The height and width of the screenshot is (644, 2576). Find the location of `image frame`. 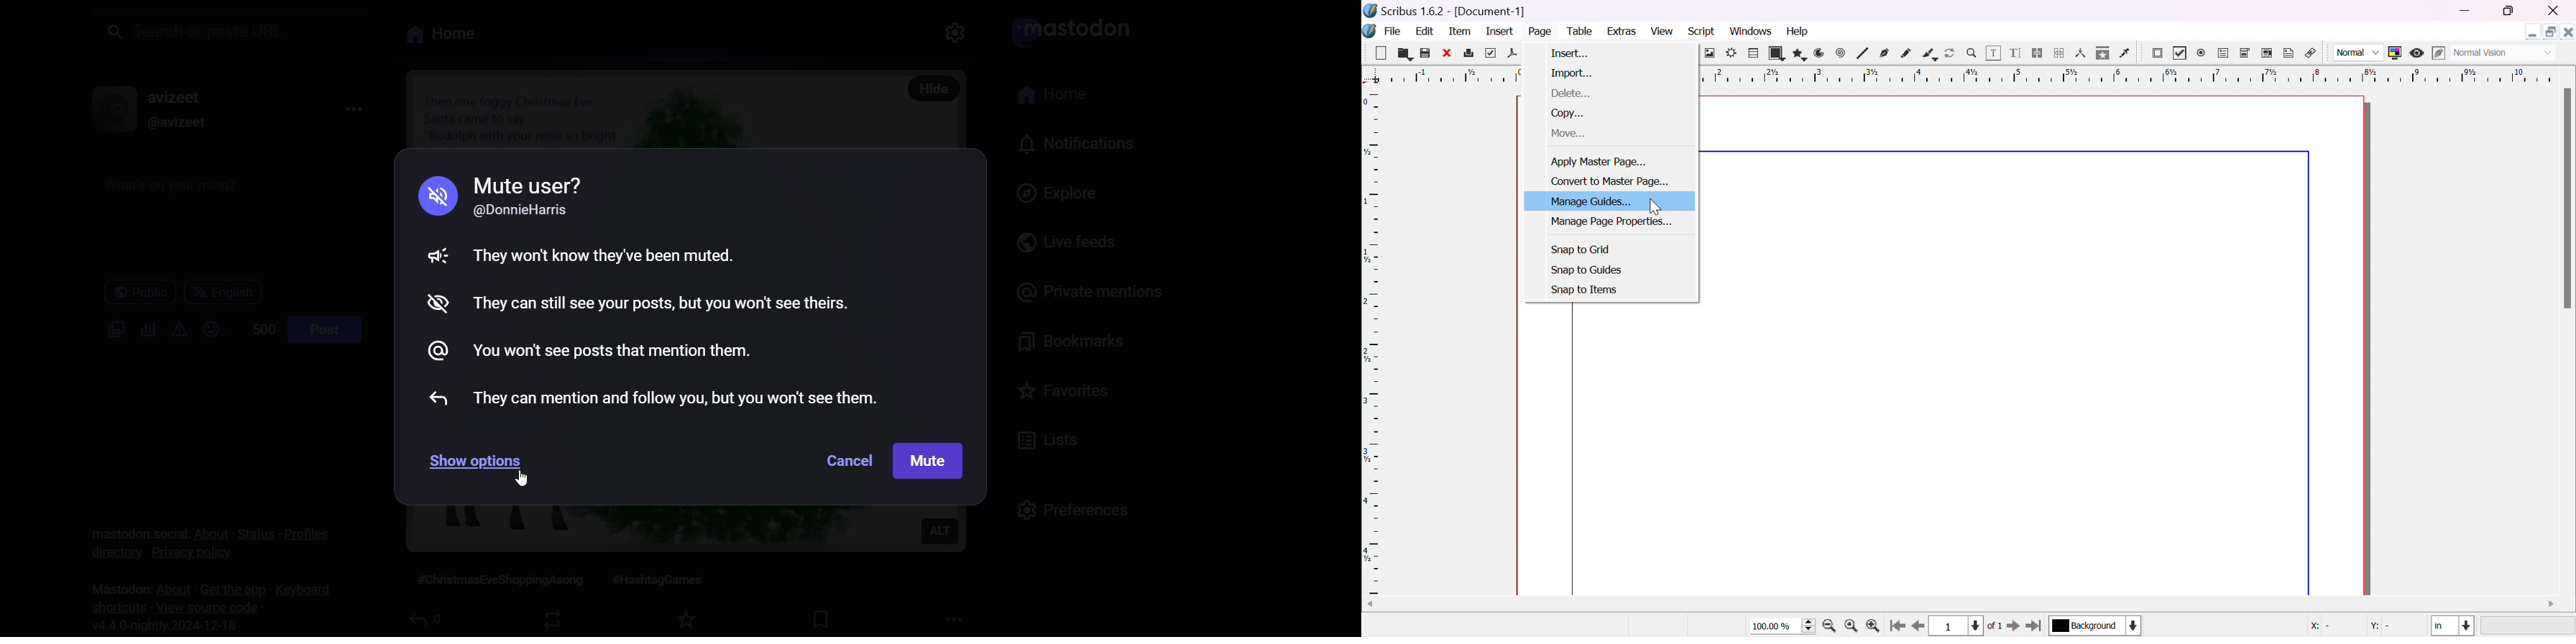

image frame is located at coordinates (1713, 54).